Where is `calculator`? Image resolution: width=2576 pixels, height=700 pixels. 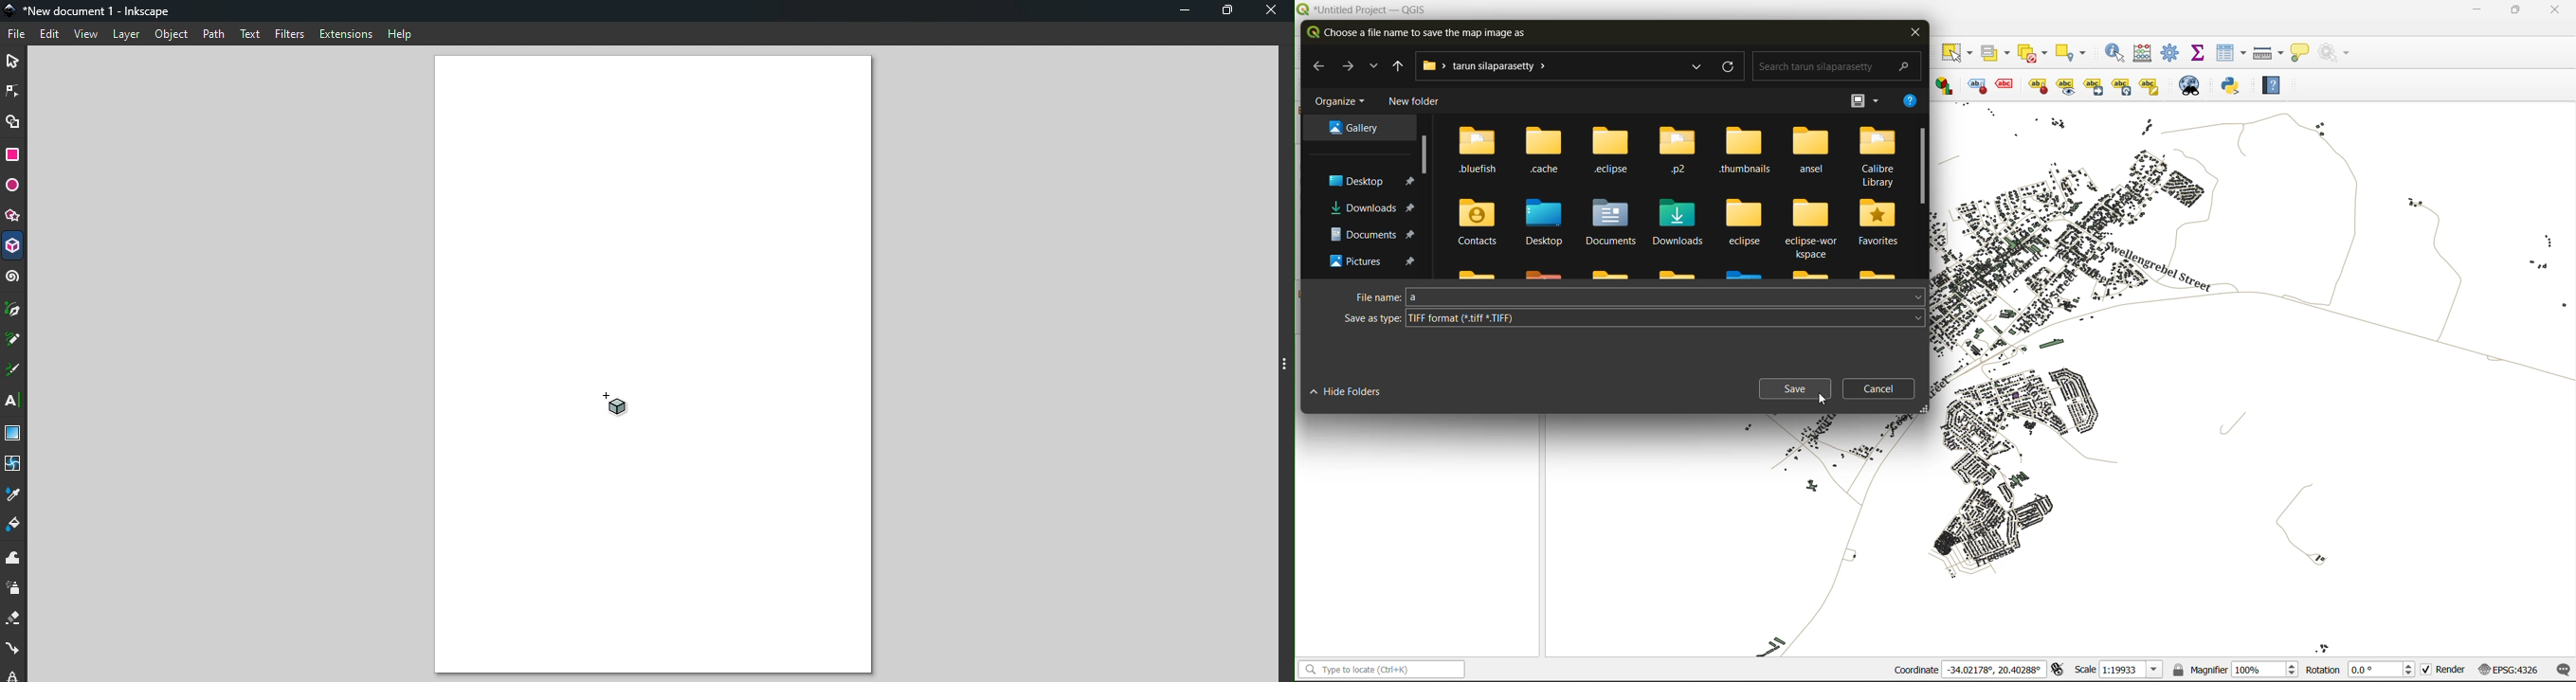
calculator is located at coordinates (2145, 53).